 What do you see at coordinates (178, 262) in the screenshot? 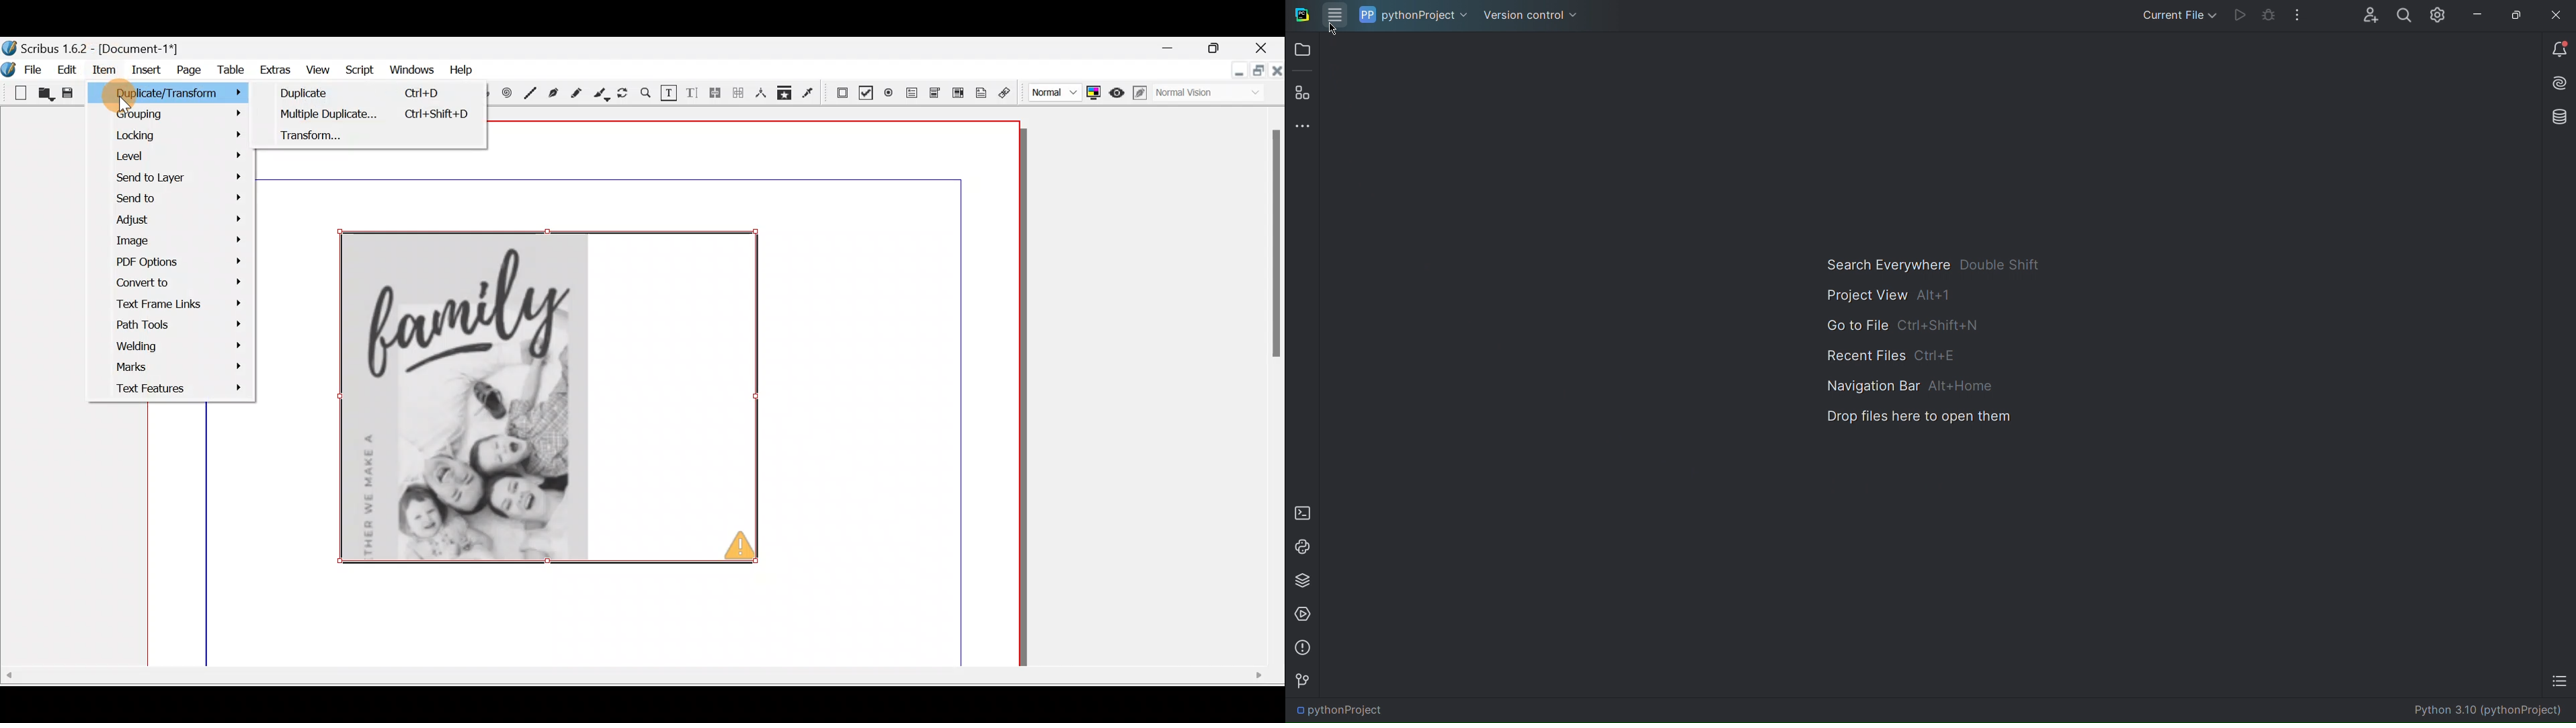
I see `PDF options` at bounding box center [178, 262].